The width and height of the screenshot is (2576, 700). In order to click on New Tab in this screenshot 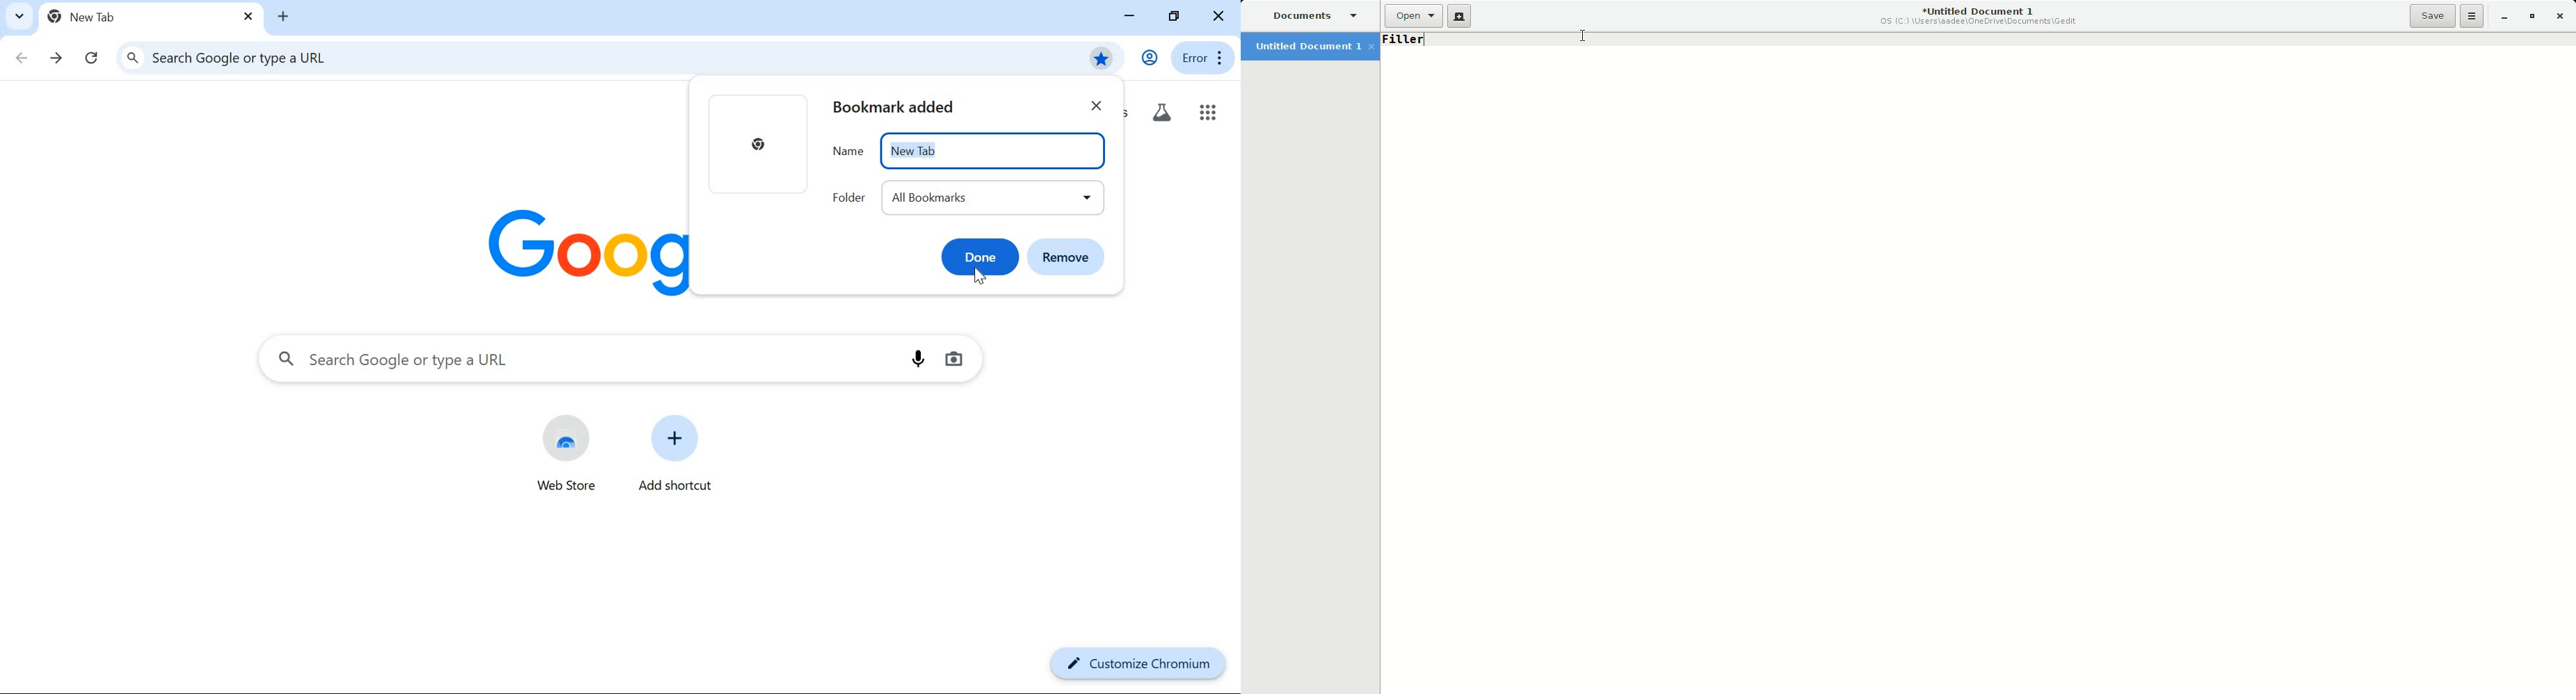, I will do `click(991, 149)`.